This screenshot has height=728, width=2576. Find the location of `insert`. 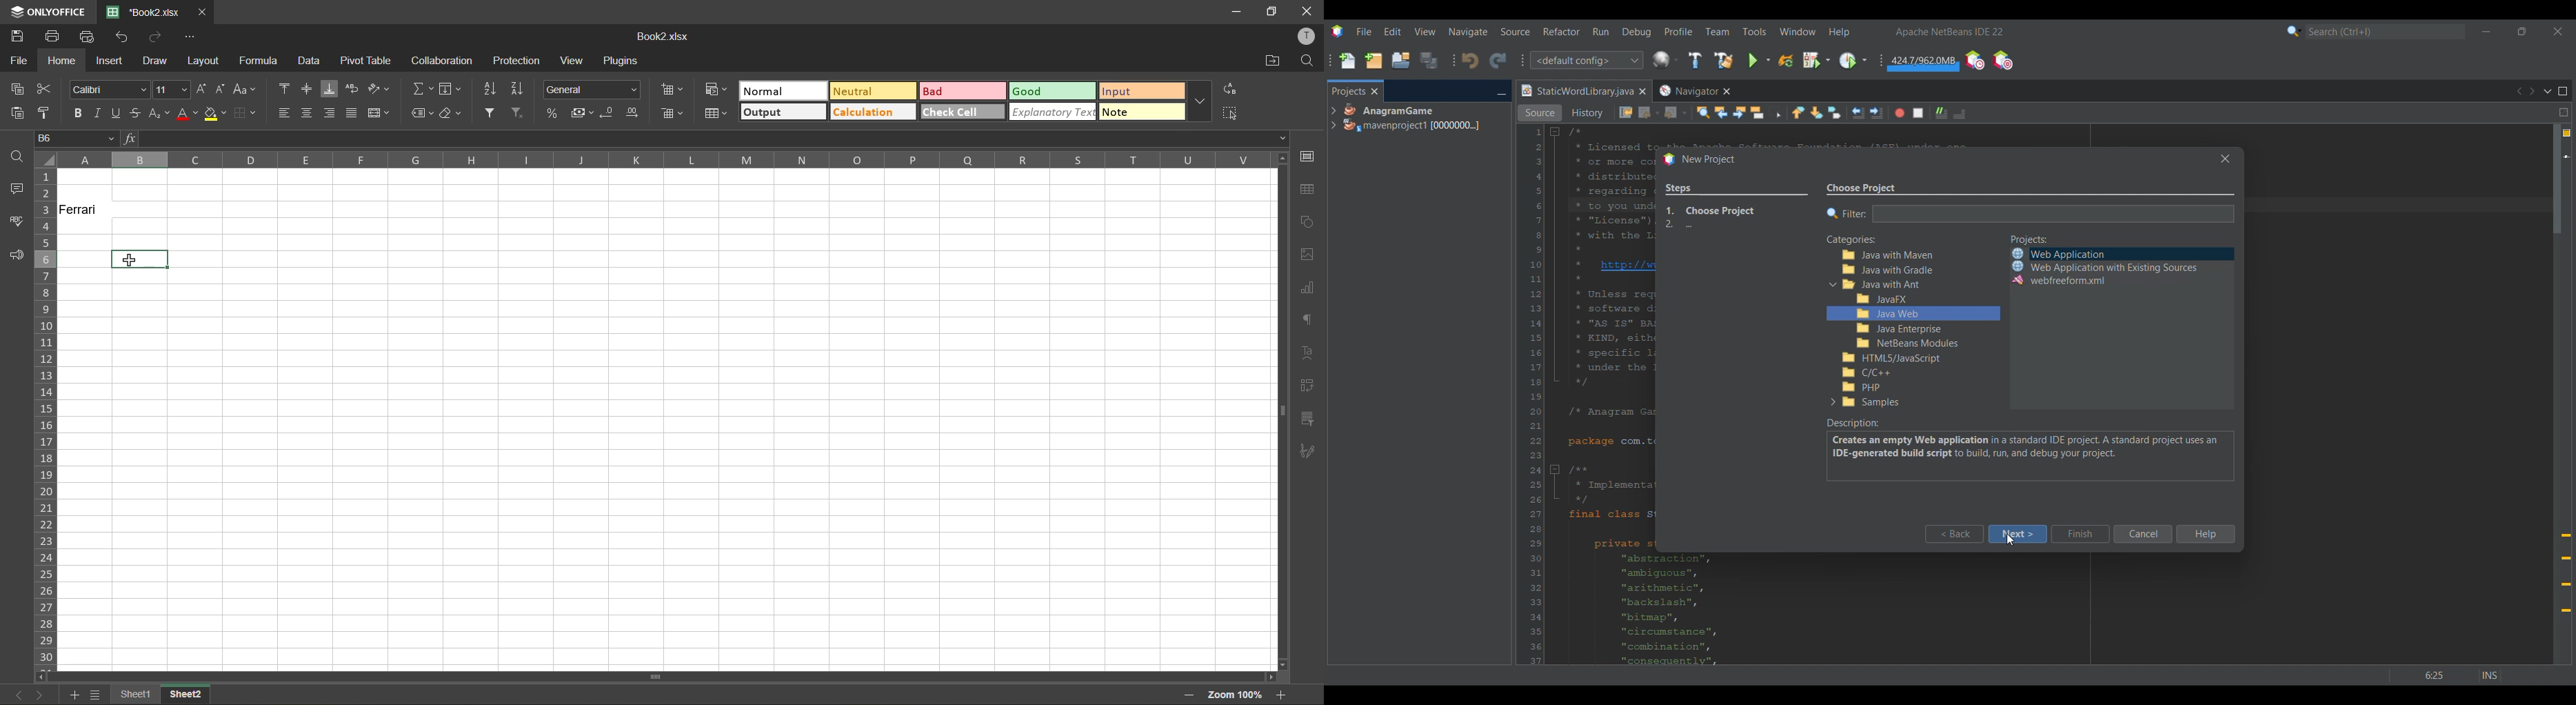

insert is located at coordinates (110, 61).